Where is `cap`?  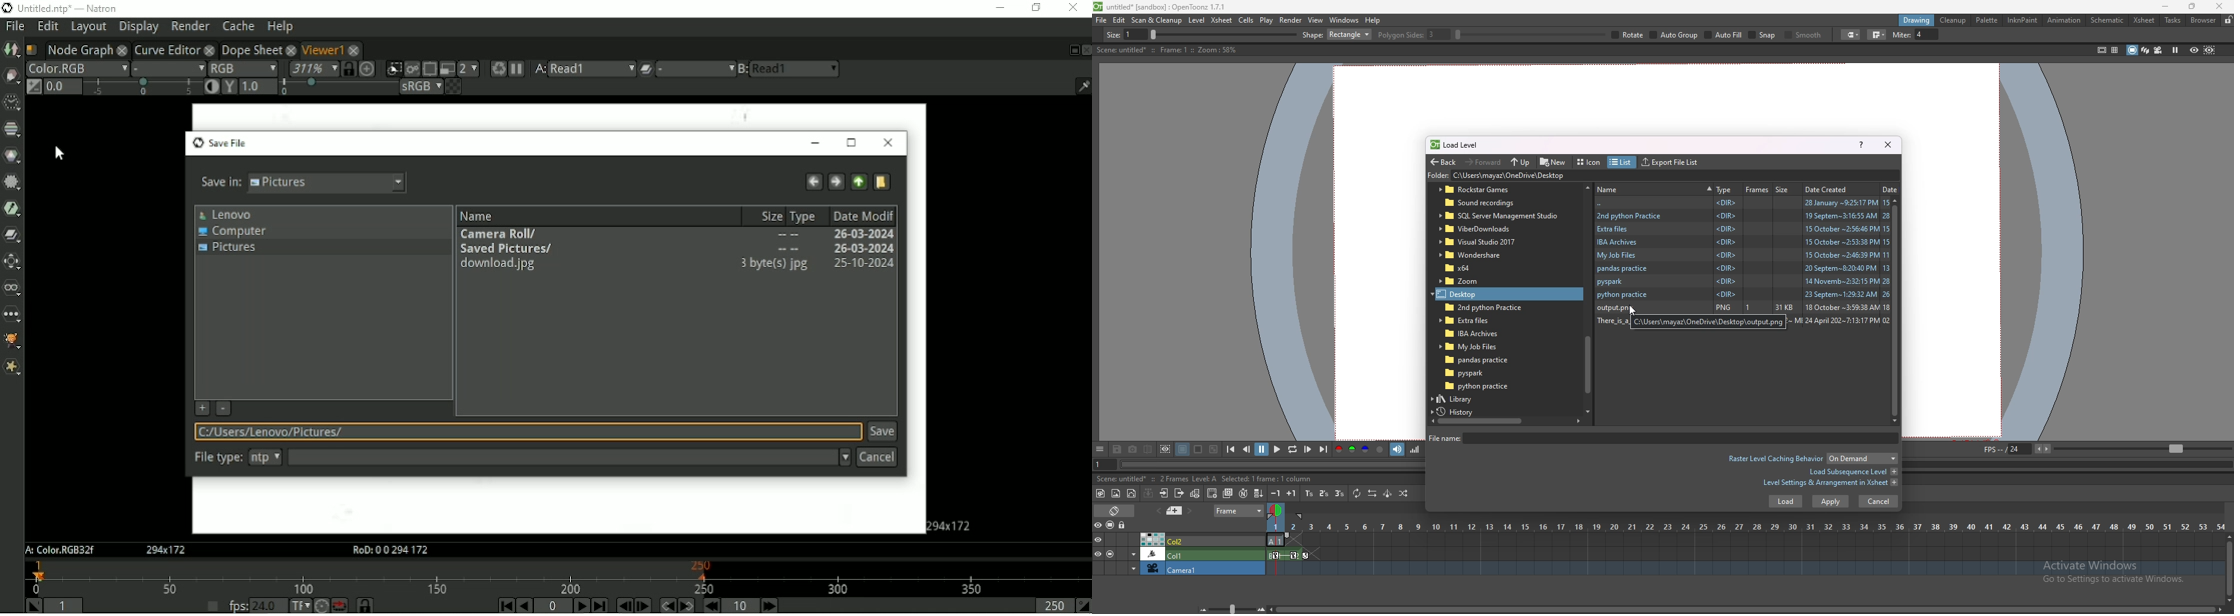
cap is located at coordinates (2058, 35).